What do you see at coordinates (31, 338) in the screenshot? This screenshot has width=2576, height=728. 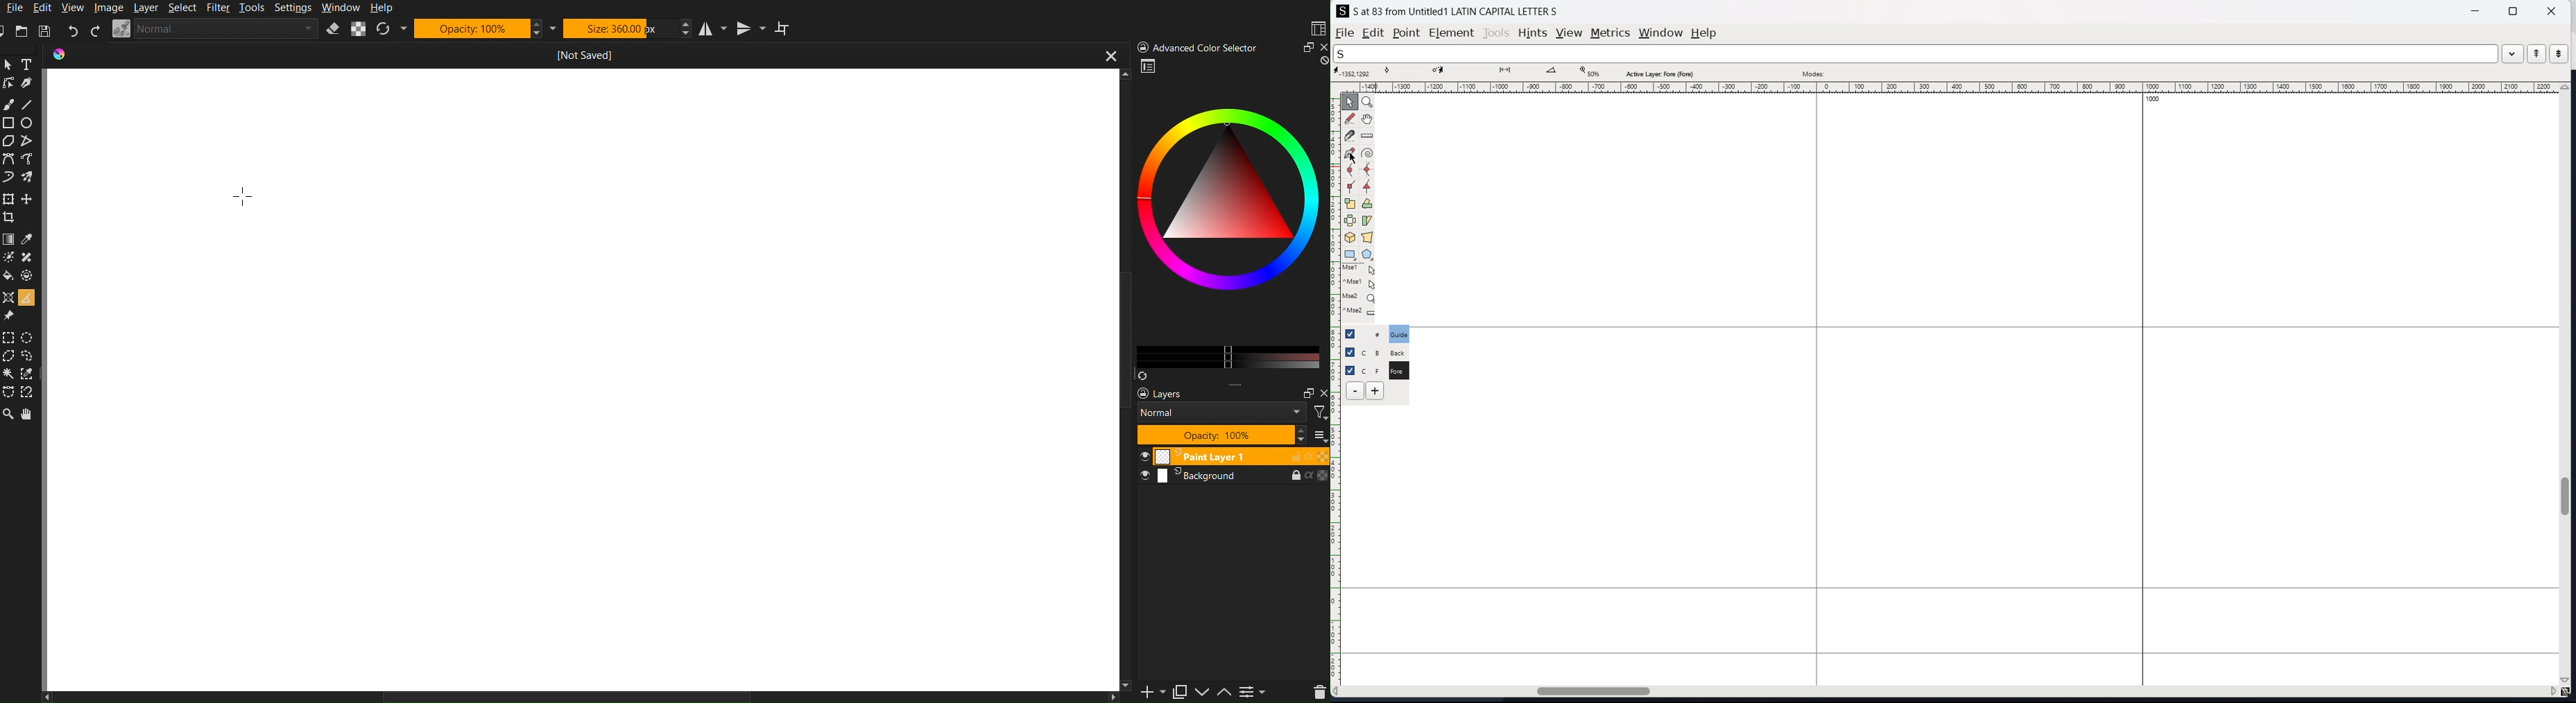 I see `Ellipse Marquee Tool` at bounding box center [31, 338].